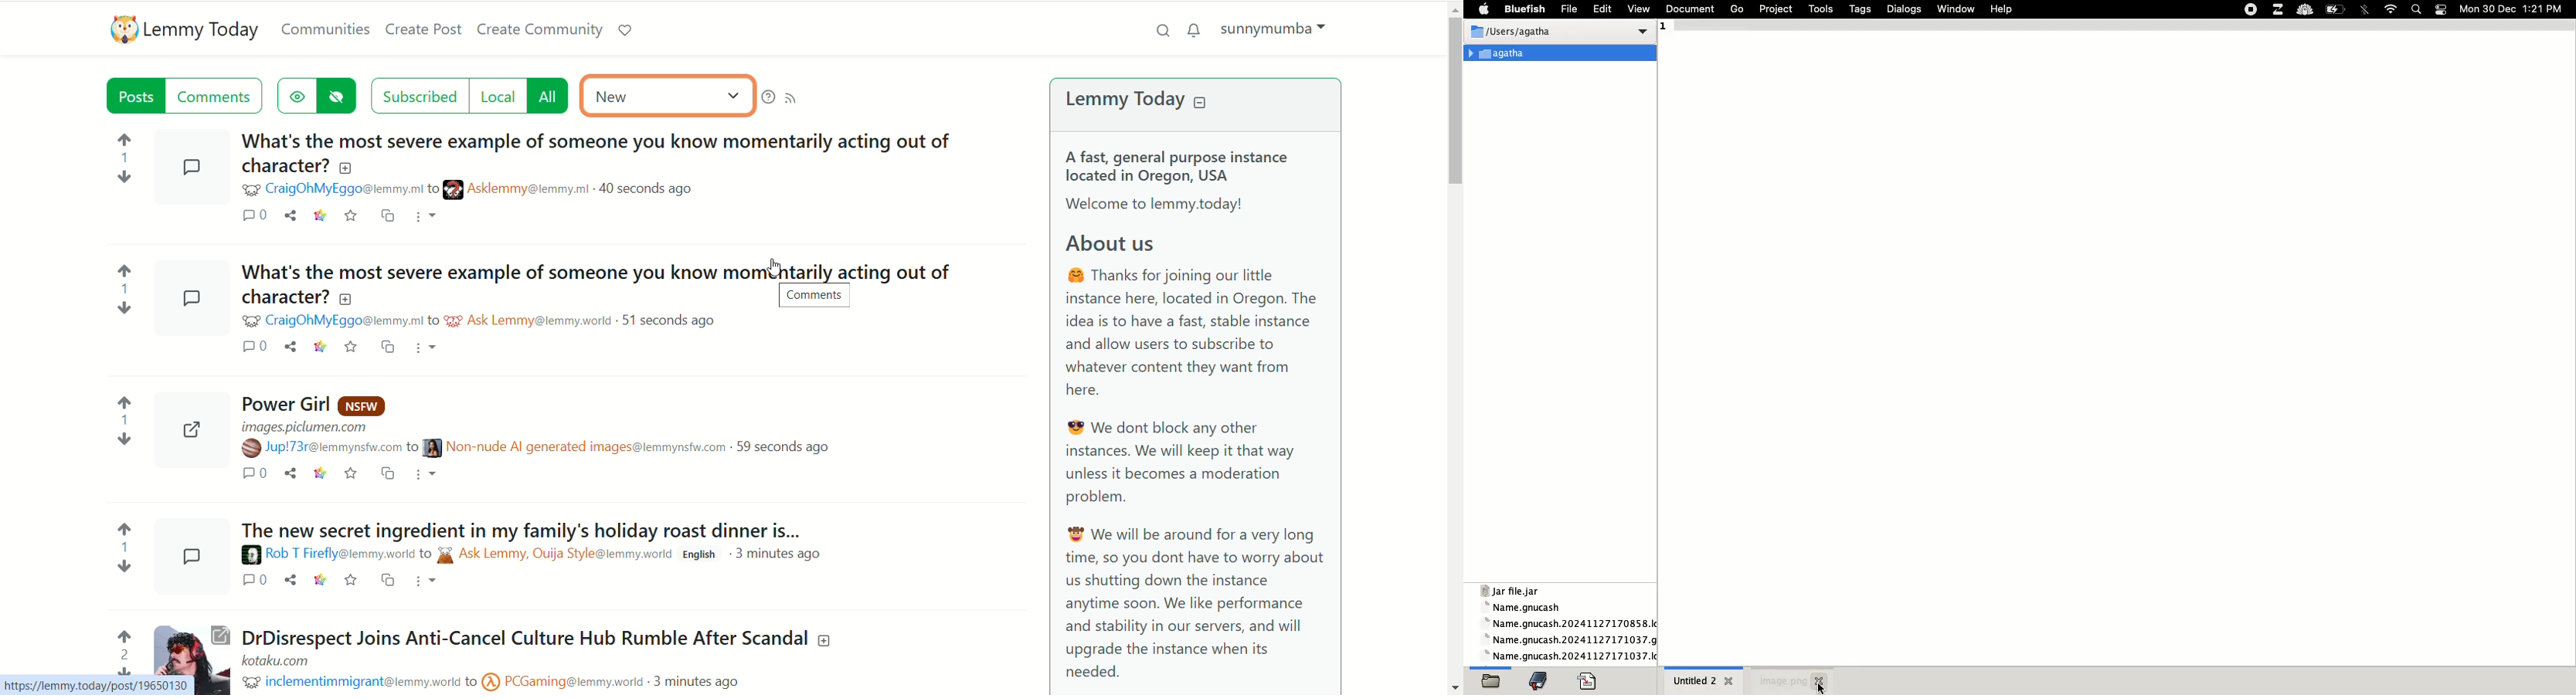 The image size is (2576, 700). Describe the element at coordinates (1193, 31) in the screenshot. I see `Notifications` at that location.